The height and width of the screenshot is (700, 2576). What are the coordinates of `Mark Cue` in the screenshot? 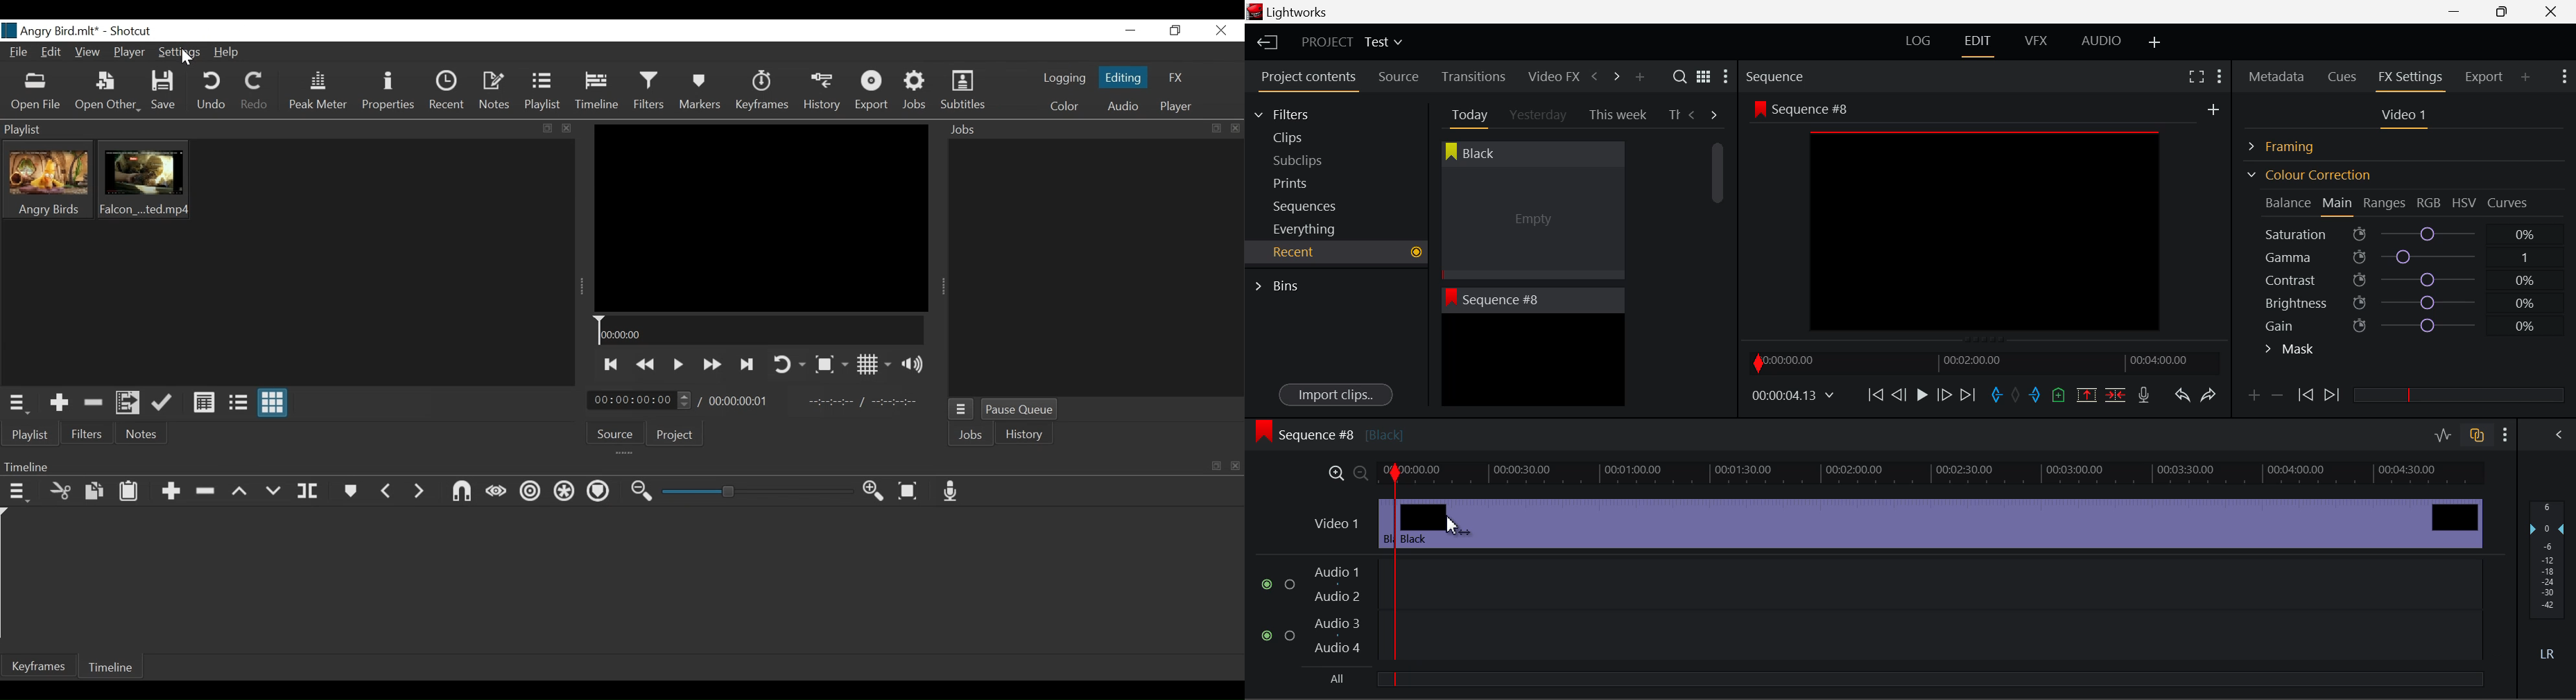 It's located at (2057, 396).